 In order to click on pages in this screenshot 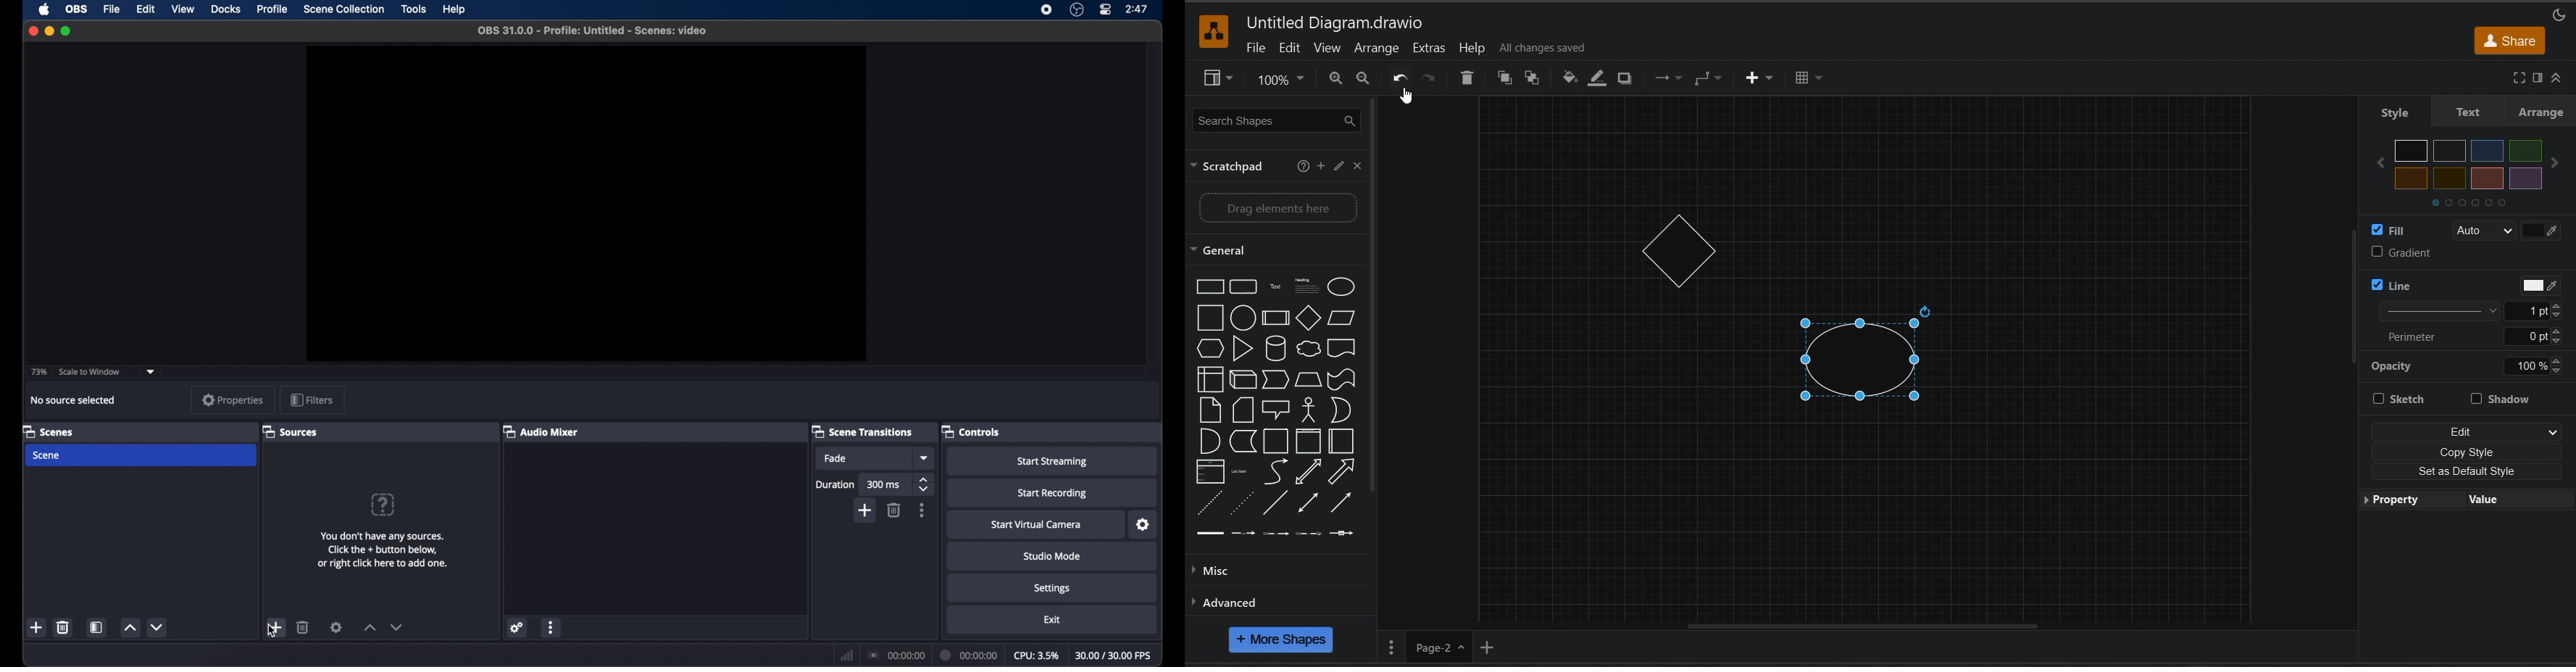, I will do `click(1393, 645)`.